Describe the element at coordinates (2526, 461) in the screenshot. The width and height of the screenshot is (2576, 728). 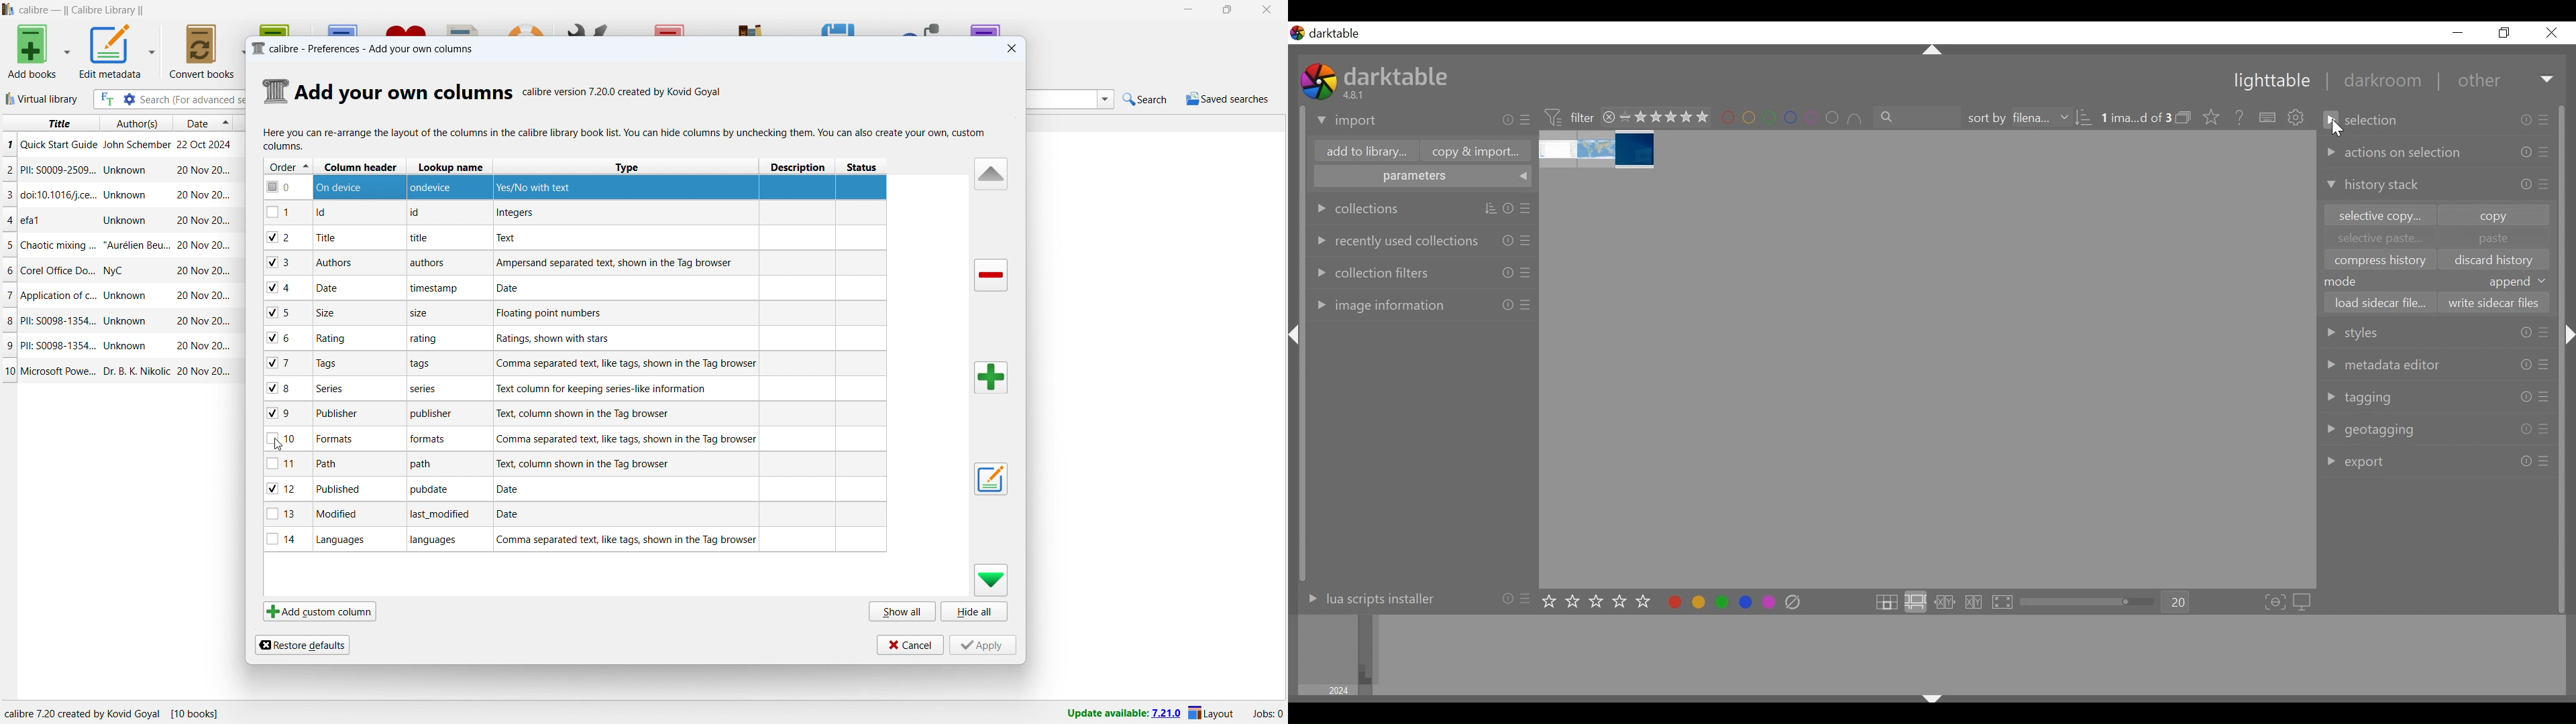
I see `info` at that location.